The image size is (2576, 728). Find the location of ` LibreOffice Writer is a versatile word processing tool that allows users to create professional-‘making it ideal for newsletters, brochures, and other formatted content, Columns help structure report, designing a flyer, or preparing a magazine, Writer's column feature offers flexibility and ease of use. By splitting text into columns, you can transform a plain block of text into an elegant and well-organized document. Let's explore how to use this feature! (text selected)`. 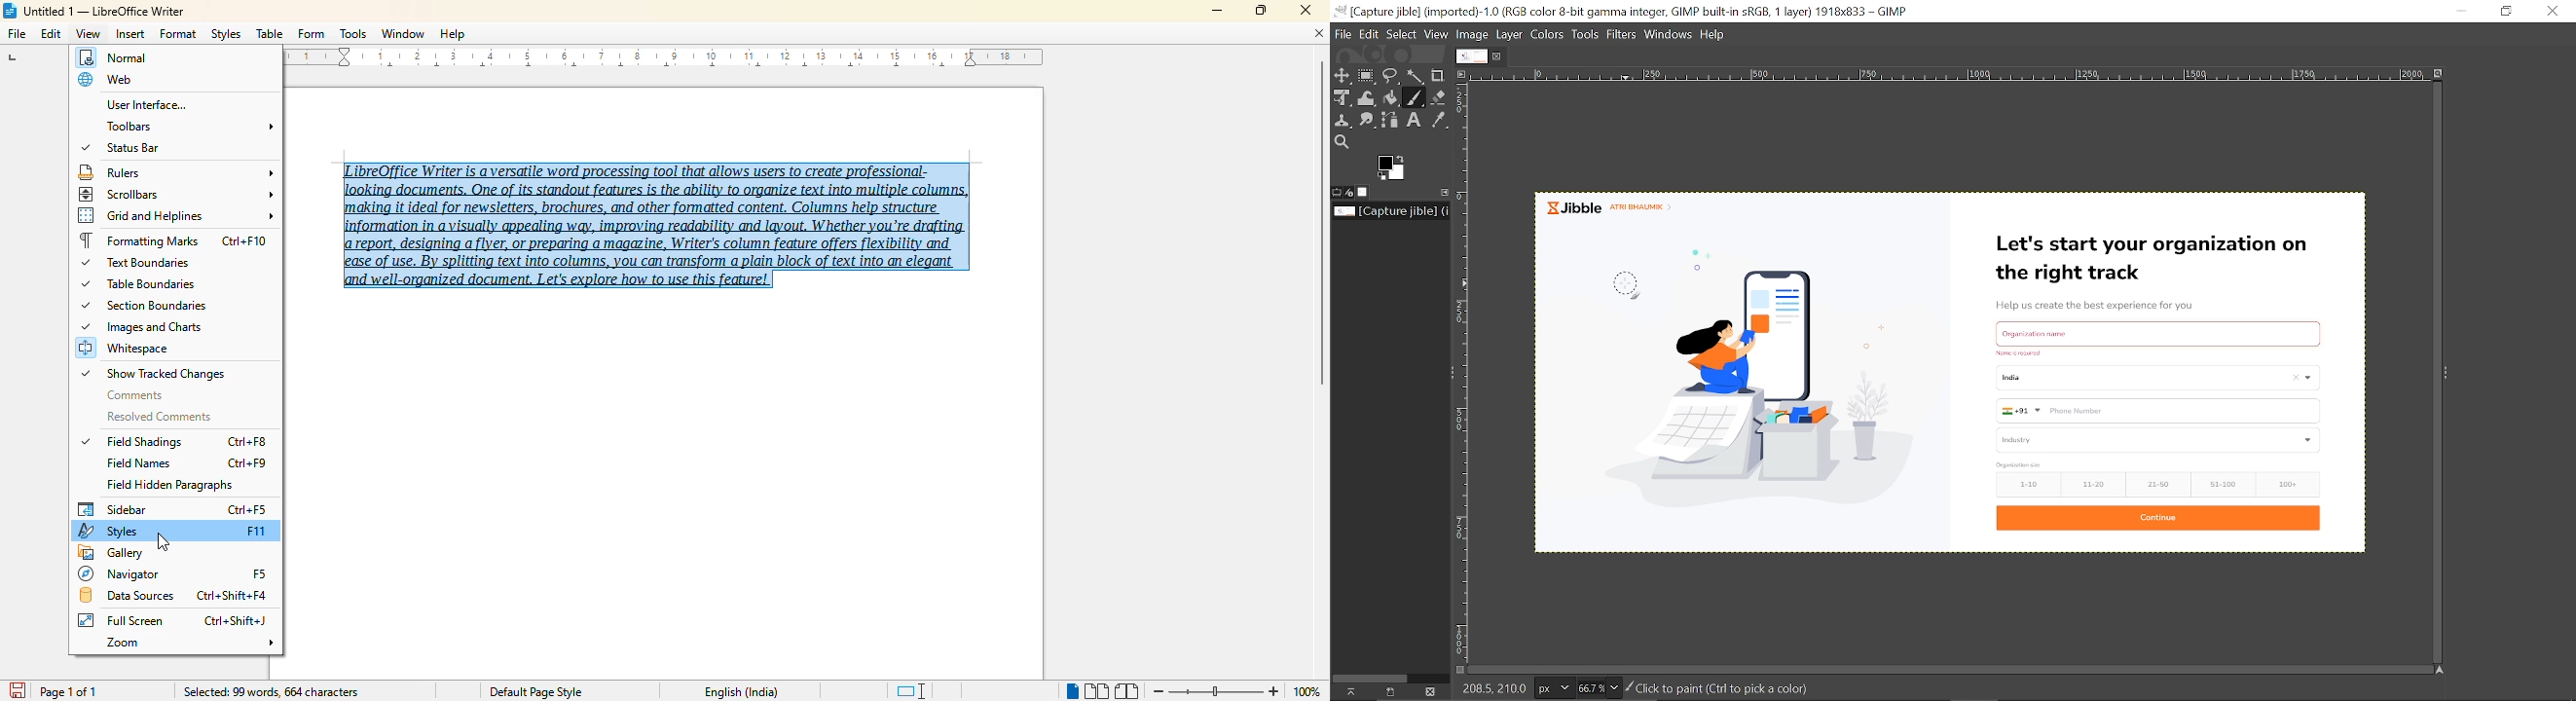

 LibreOffice Writer is a versatile word processing tool that allows users to create professional-‘making it ideal for newsletters, brochures, and other formatted content, Columns help structure report, designing a flyer, or preparing a magazine, Writer's column feature offers flexibility and ease of use. By splitting text into columns, you can transform a plain block of text into an elegant and well-organized document. Let's explore how to use this feature! (text selected) is located at coordinates (658, 230).